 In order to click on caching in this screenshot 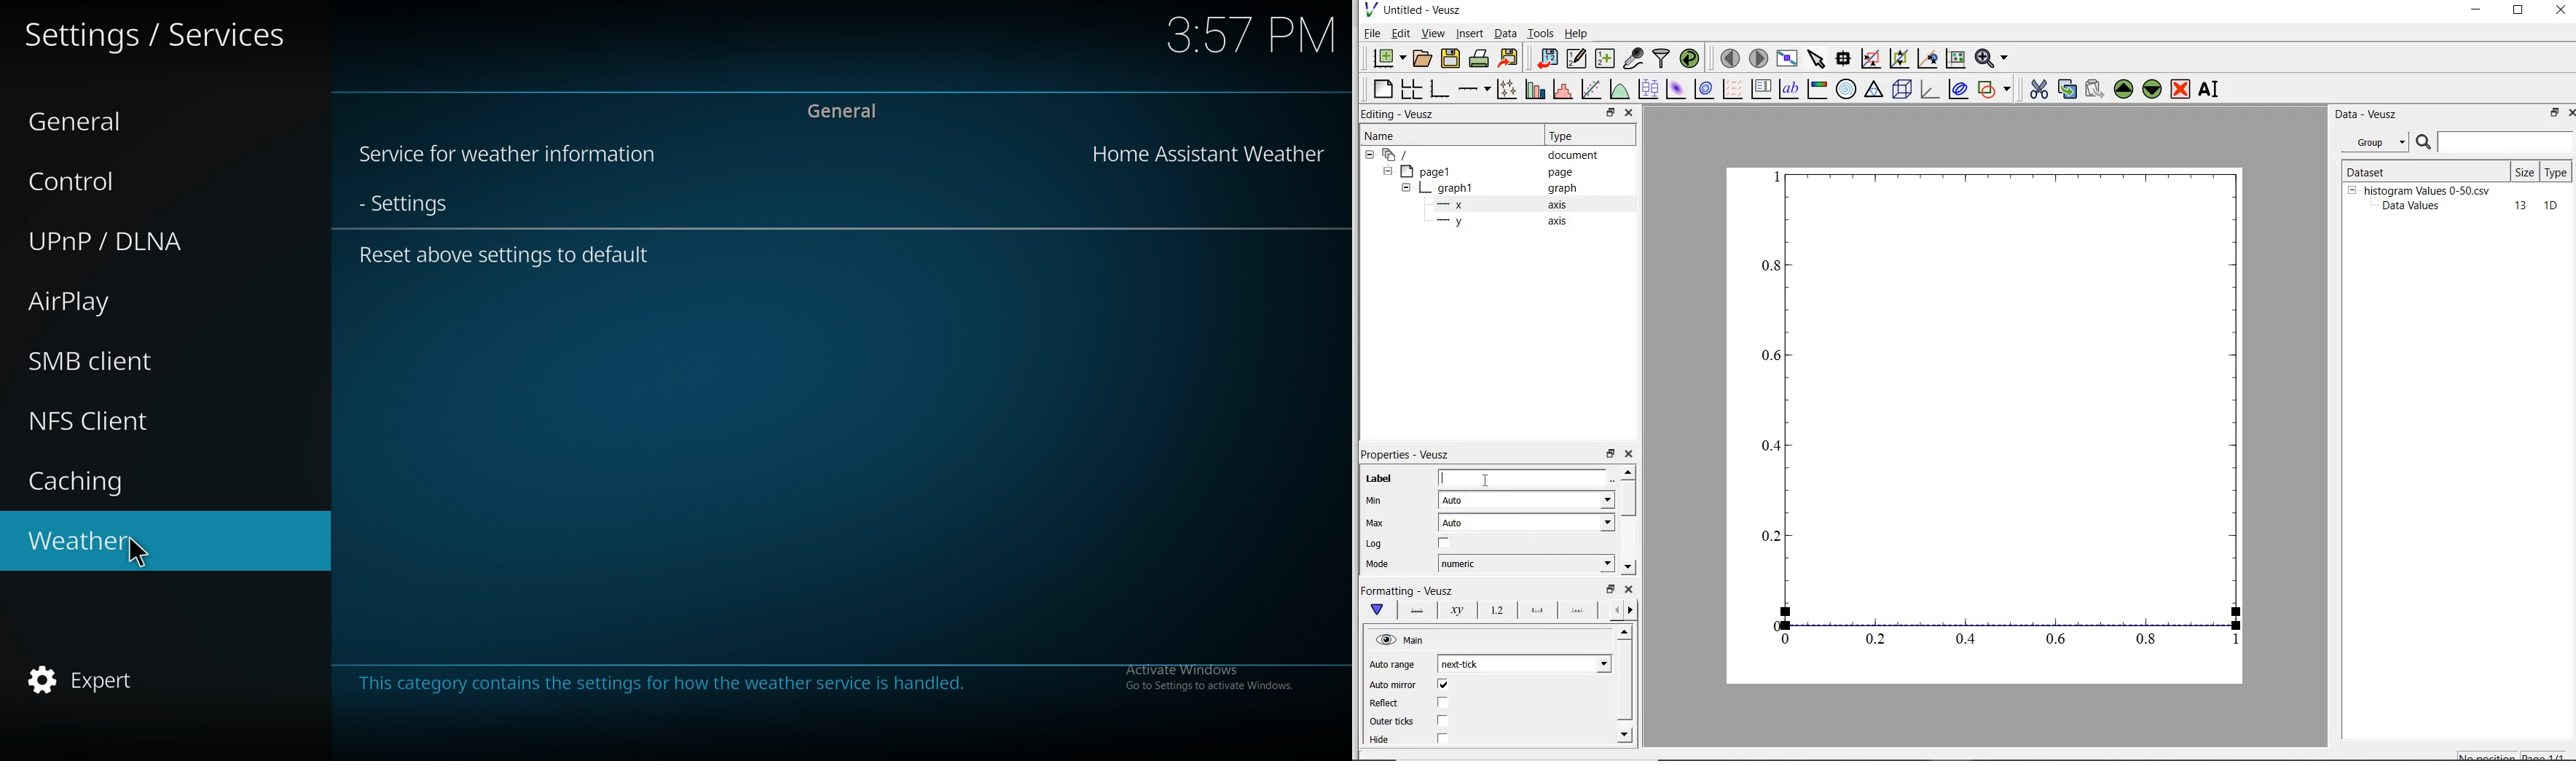, I will do `click(145, 478)`.